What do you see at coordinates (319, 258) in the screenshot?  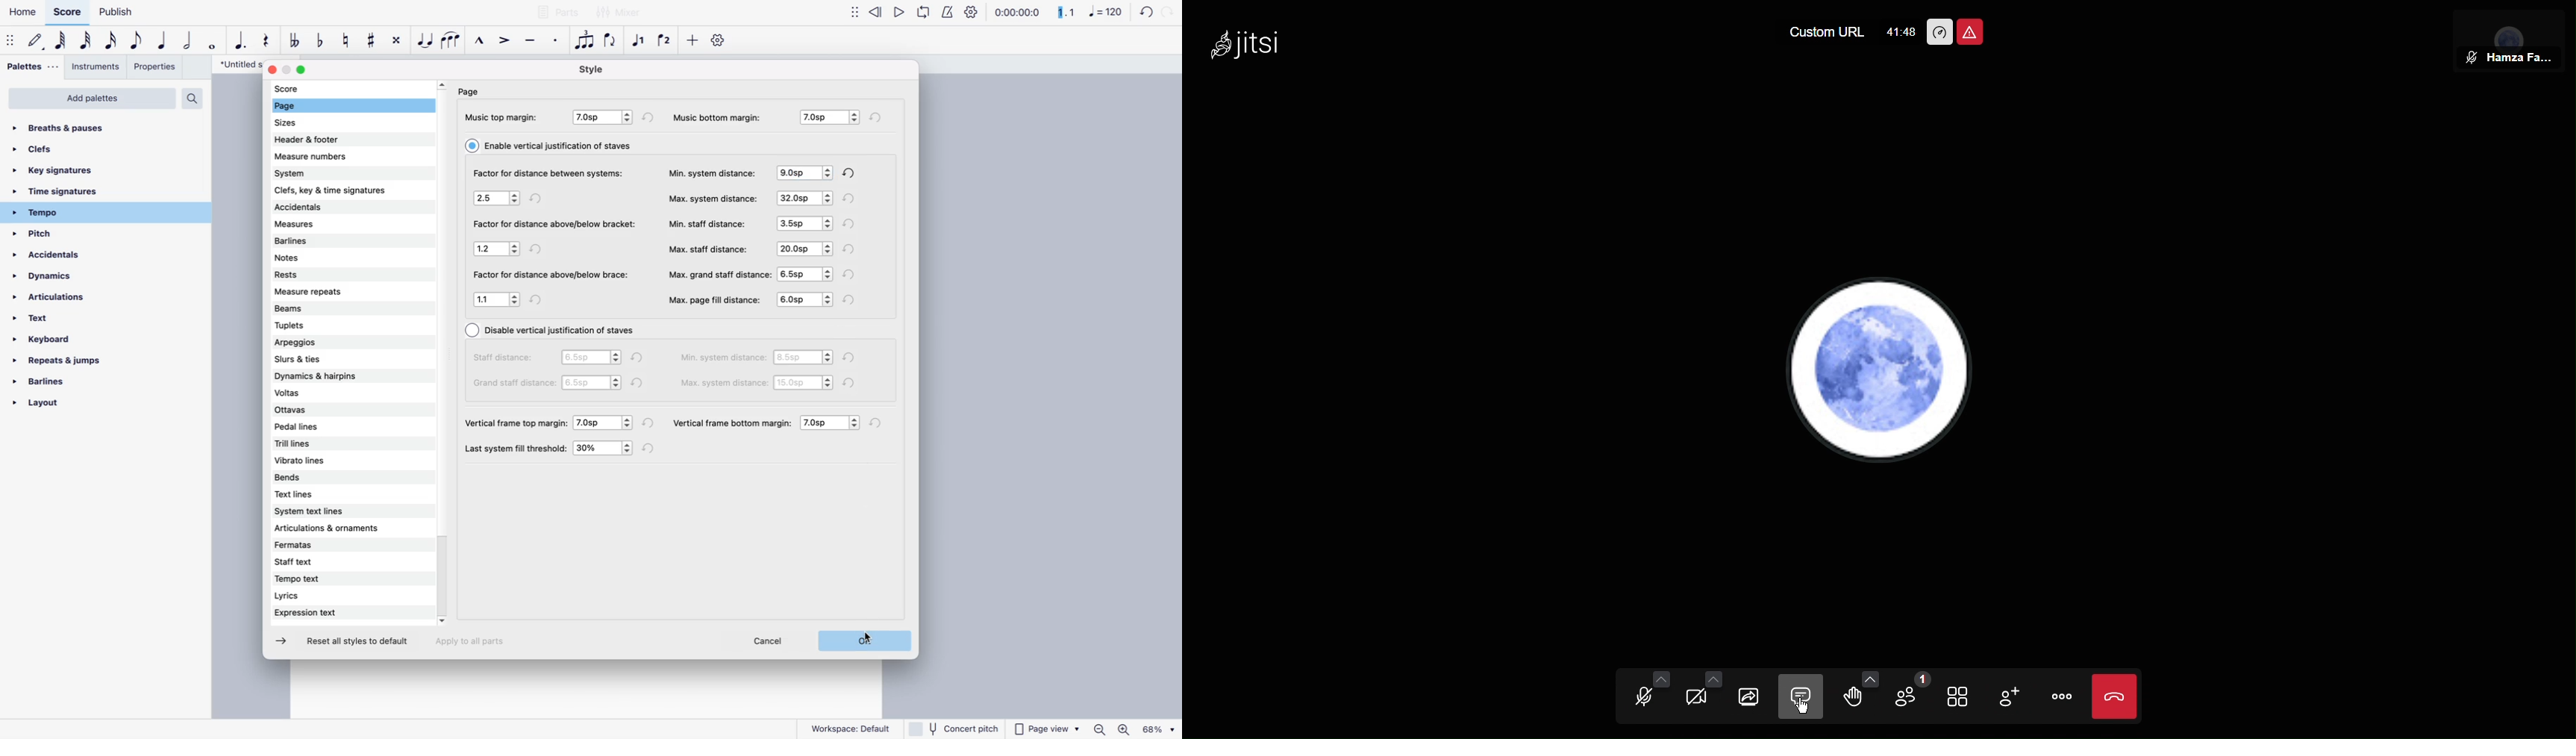 I see `notes` at bounding box center [319, 258].